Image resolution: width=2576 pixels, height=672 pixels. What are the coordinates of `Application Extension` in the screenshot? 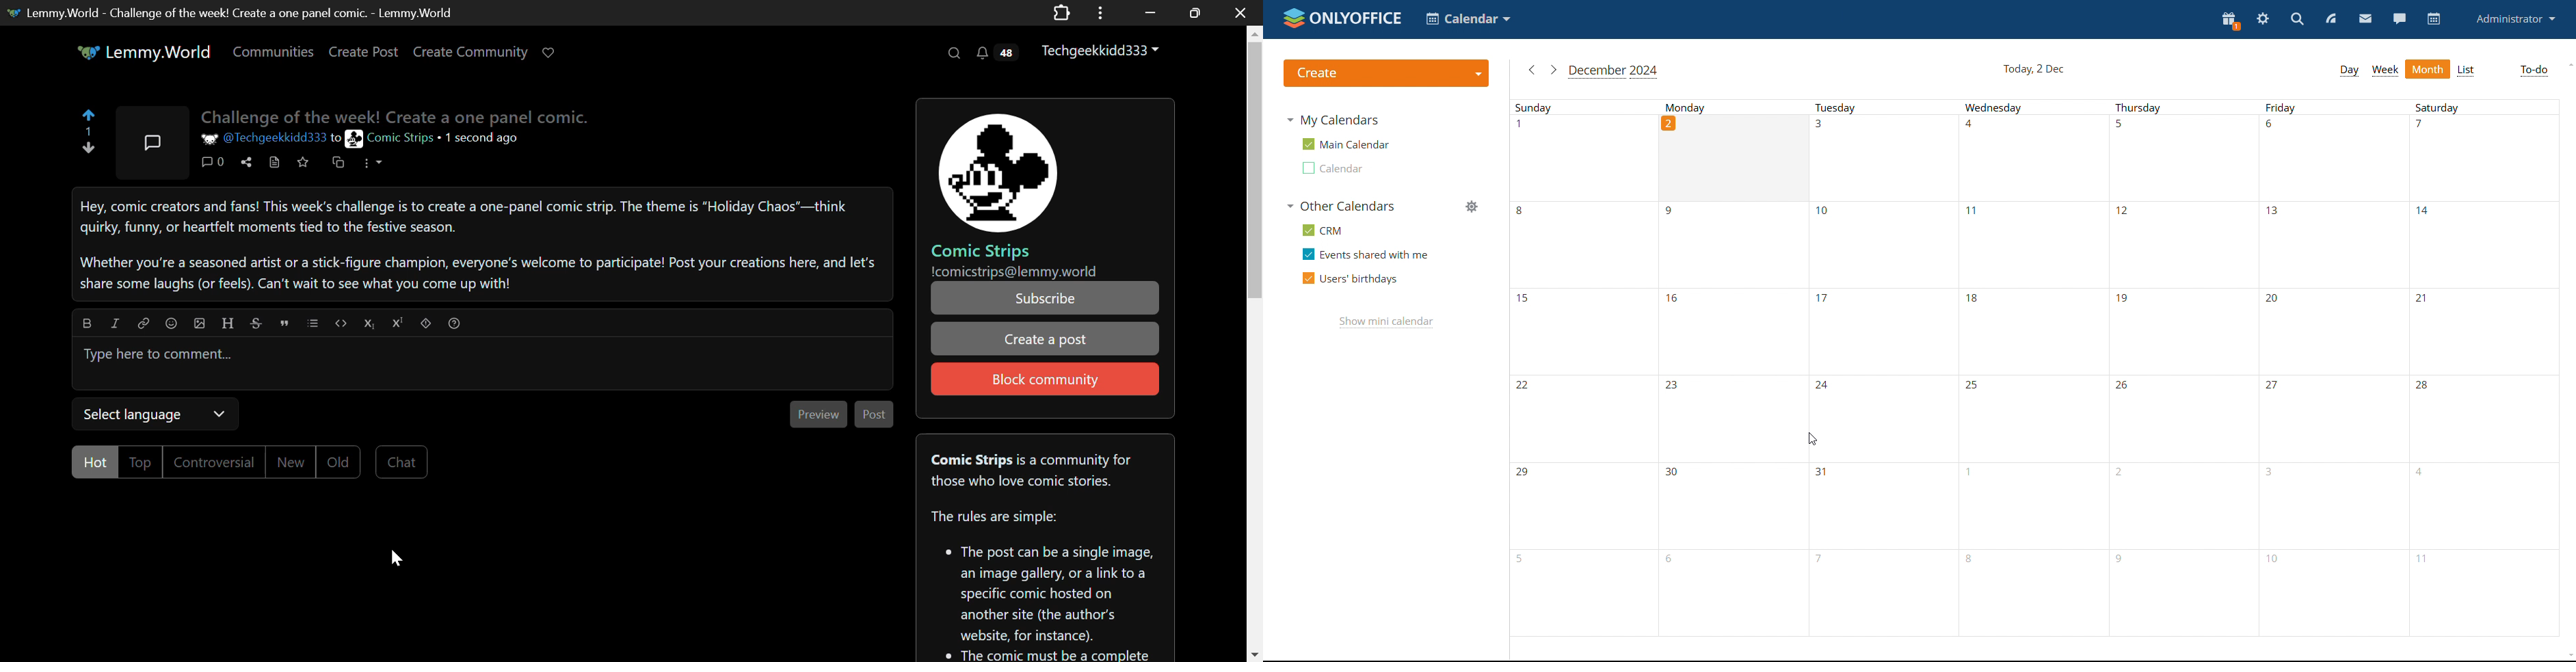 It's located at (1065, 11).